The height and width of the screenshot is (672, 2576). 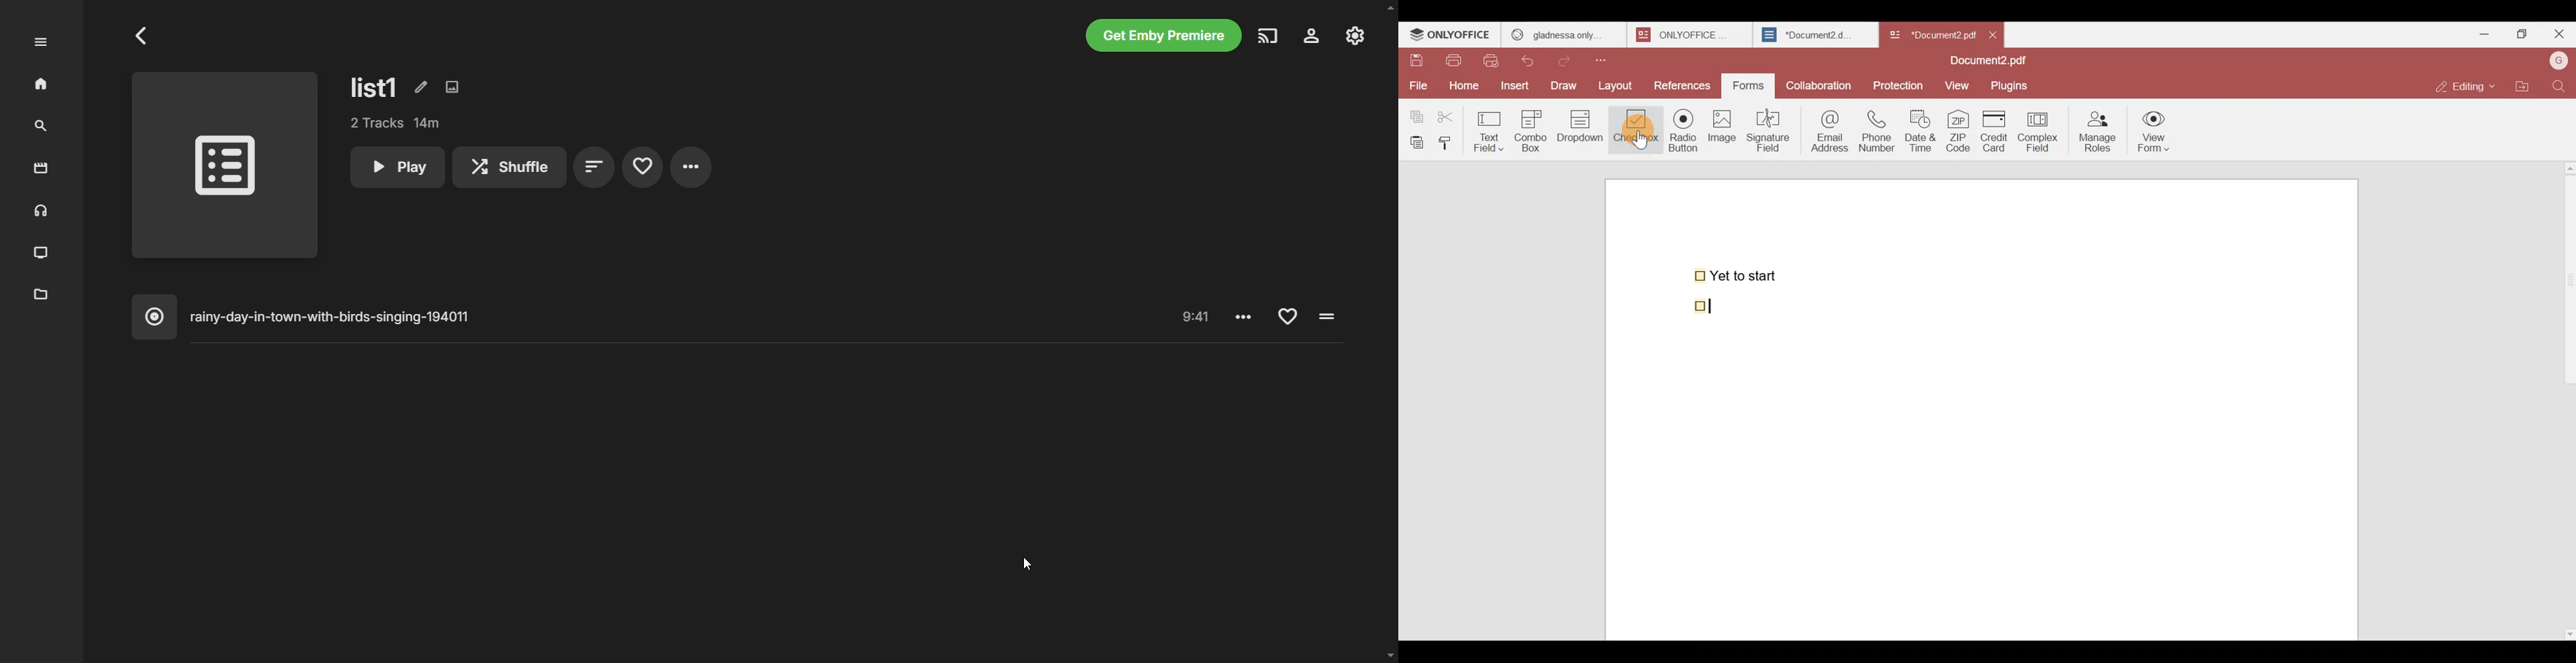 I want to click on Checkbox, so click(x=1633, y=130).